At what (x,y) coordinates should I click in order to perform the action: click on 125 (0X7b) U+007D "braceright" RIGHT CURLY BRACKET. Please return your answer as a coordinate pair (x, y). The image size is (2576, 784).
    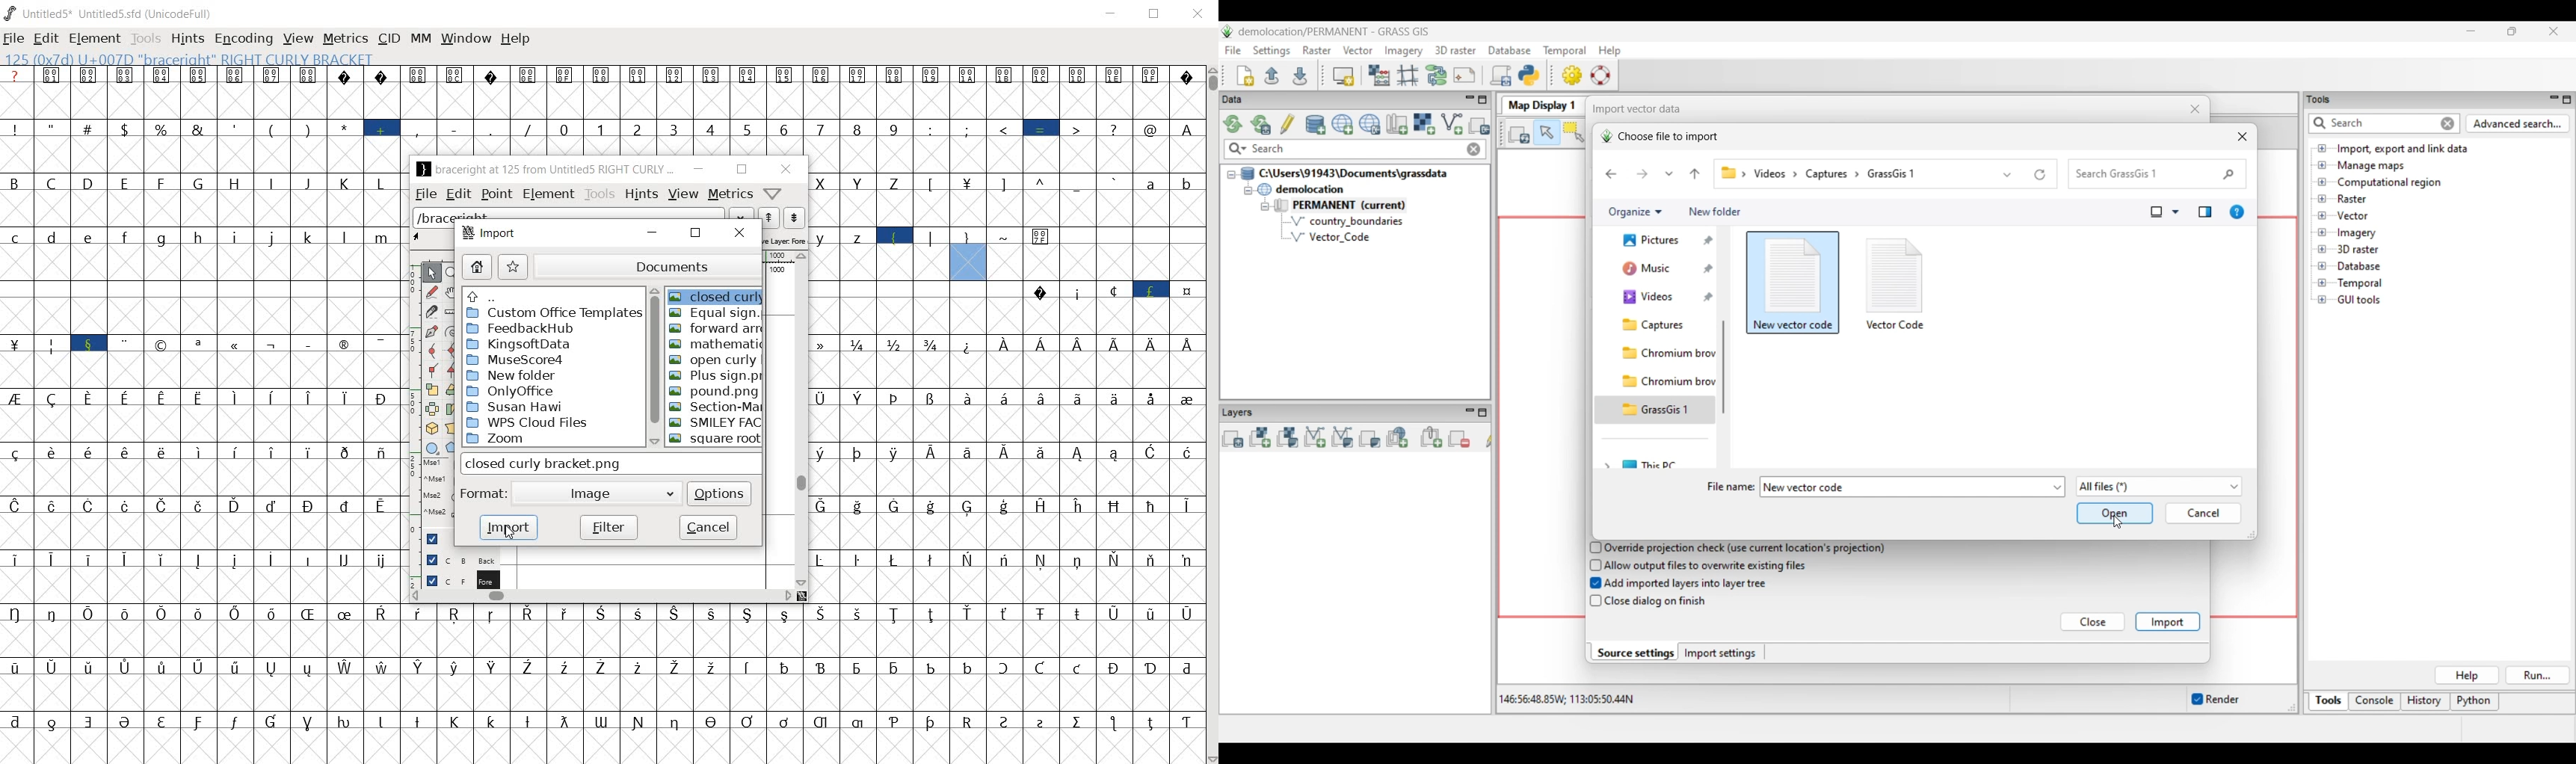
    Looking at the image, I should click on (186, 58).